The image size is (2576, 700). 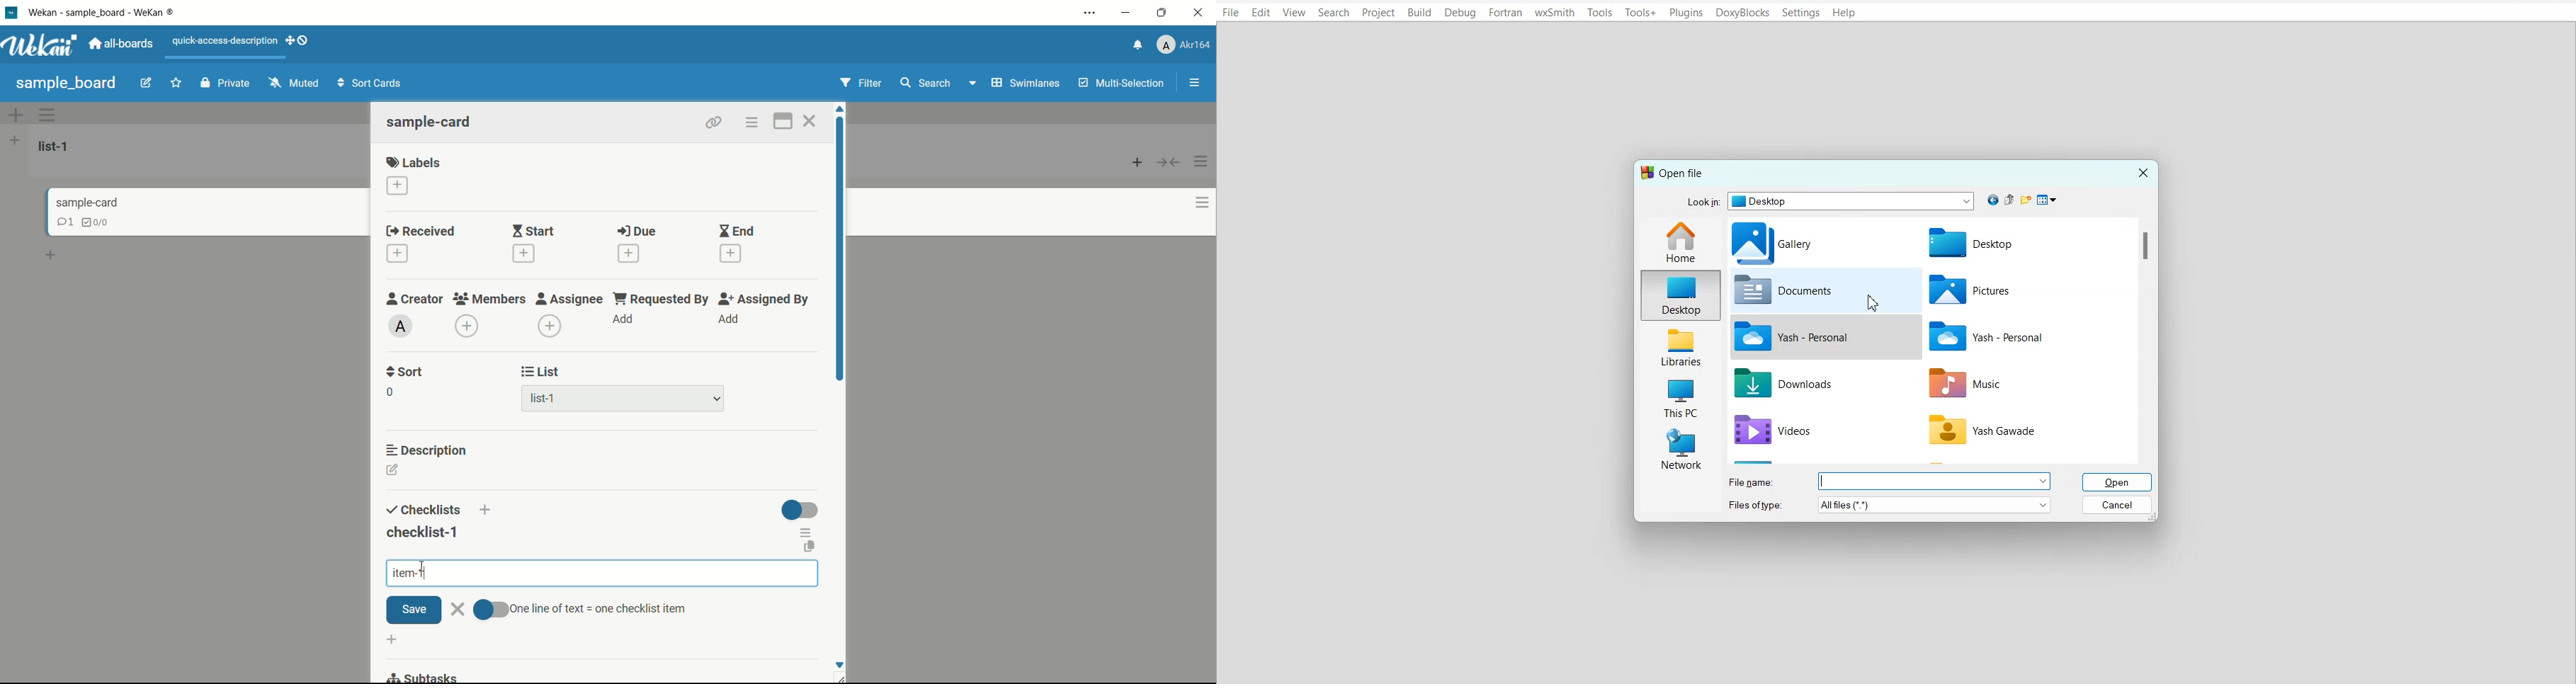 What do you see at coordinates (2025, 337) in the screenshot?
I see `Yash File` at bounding box center [2025, 337].